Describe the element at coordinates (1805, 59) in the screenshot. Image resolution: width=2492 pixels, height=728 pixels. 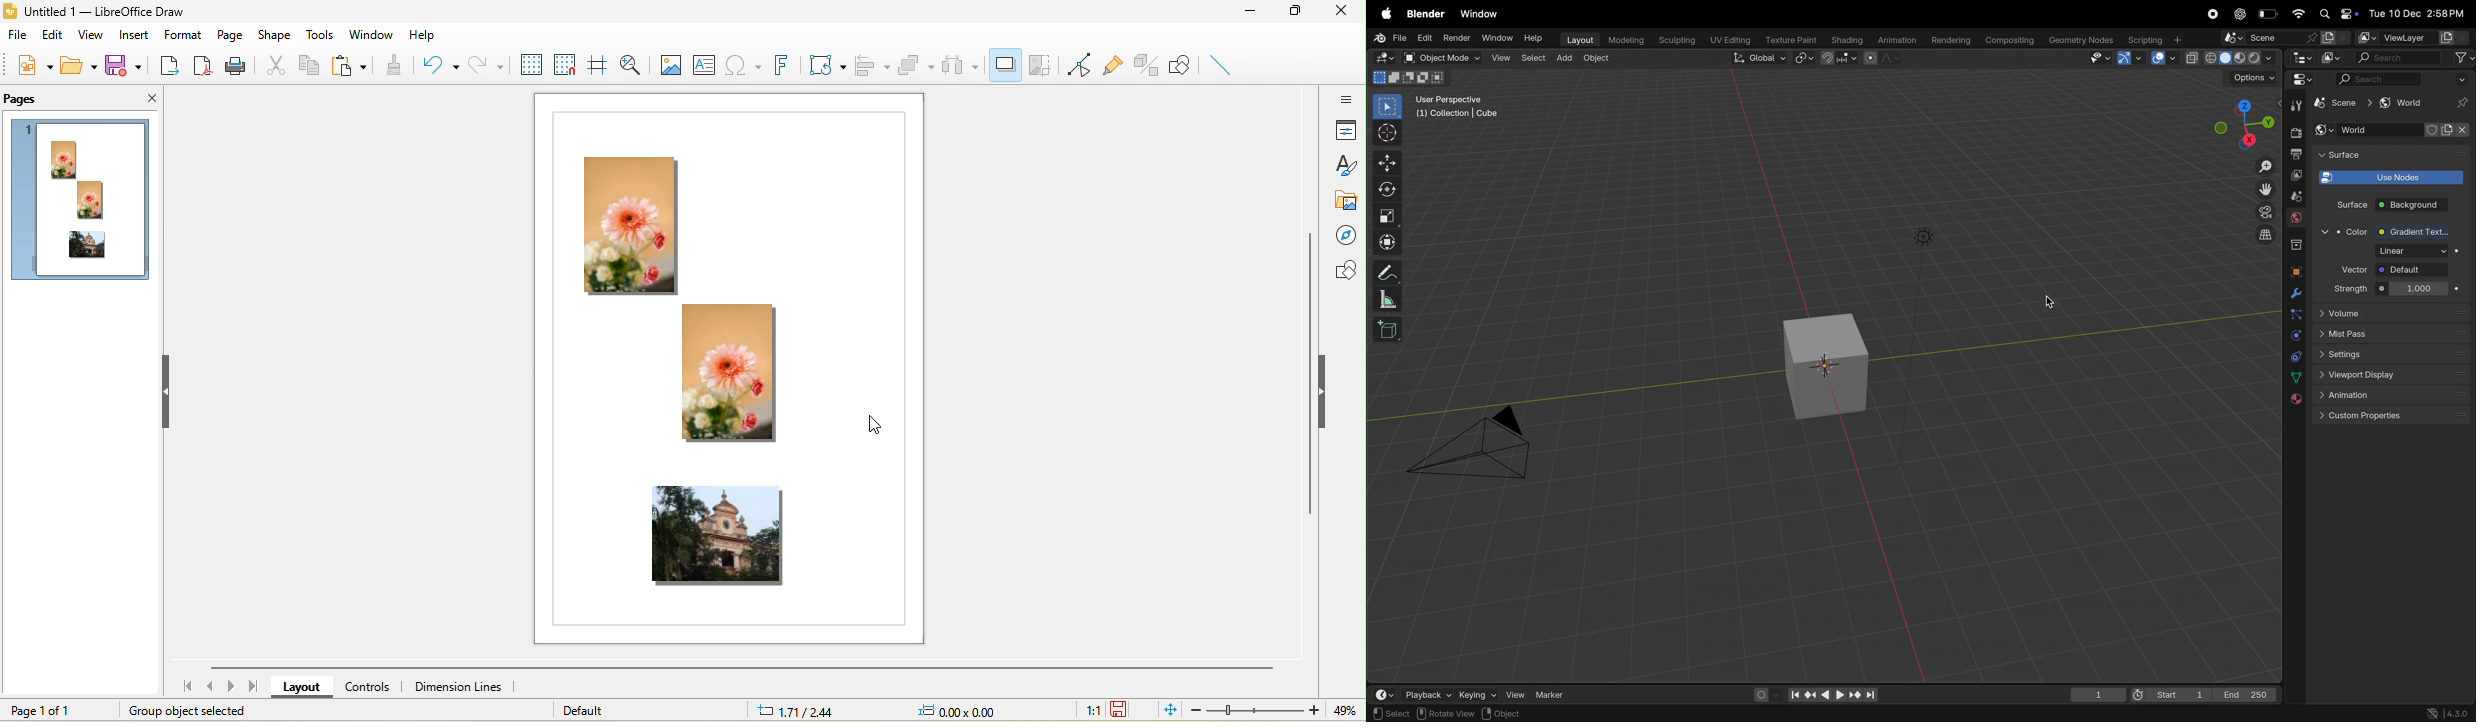
I see `Pviot point` at that location.